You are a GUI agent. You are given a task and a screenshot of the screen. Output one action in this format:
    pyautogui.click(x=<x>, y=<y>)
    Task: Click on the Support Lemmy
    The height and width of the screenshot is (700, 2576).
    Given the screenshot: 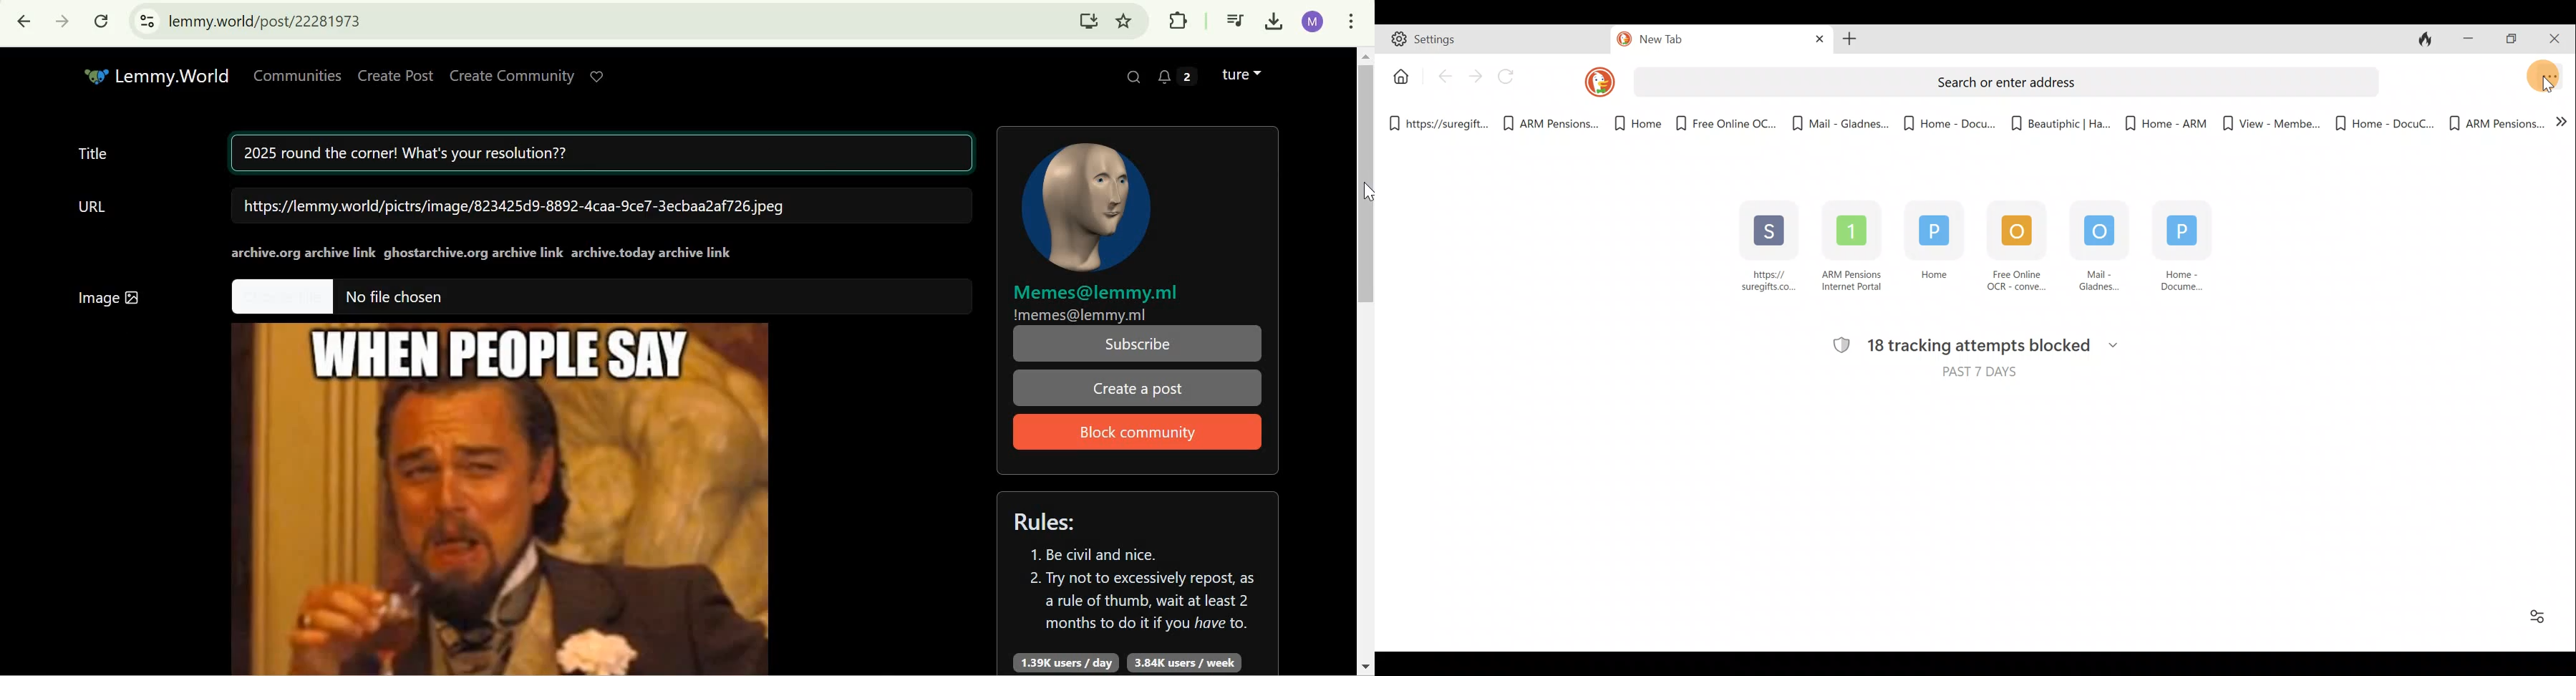 What is the action you would take?
    pyautogui.click(x=599, y=76)
    